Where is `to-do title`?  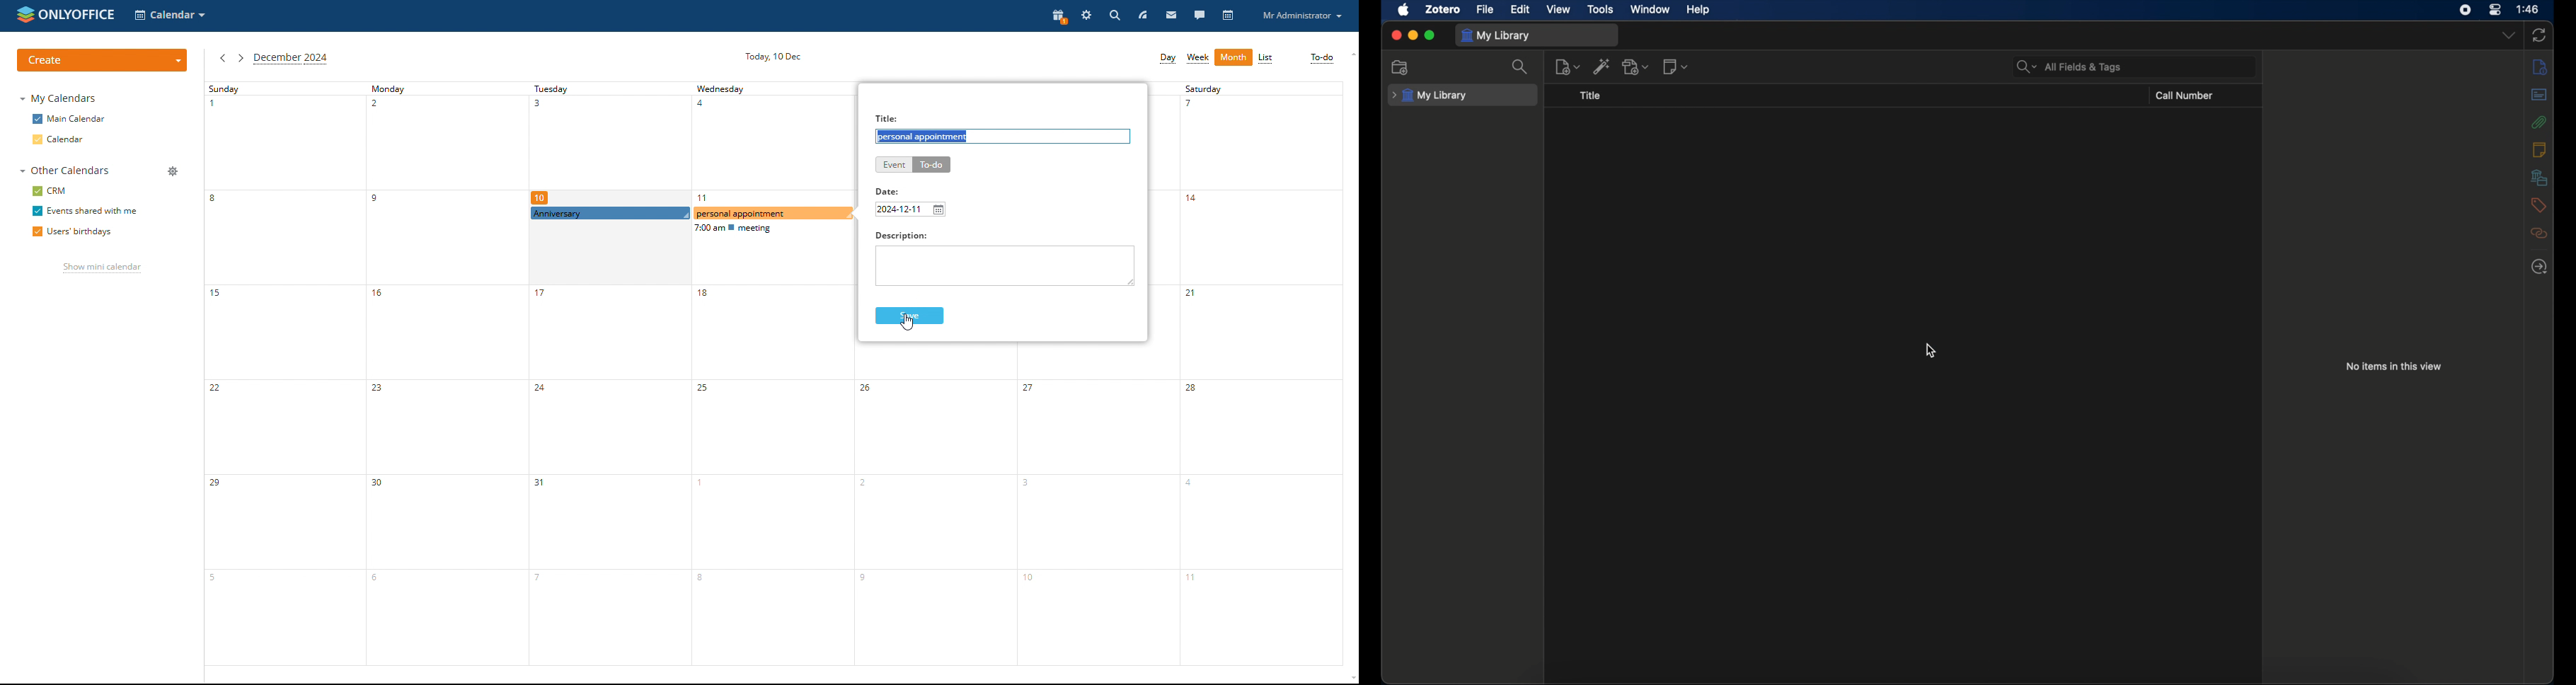 to-do title is located at coordinates (1003, 136).